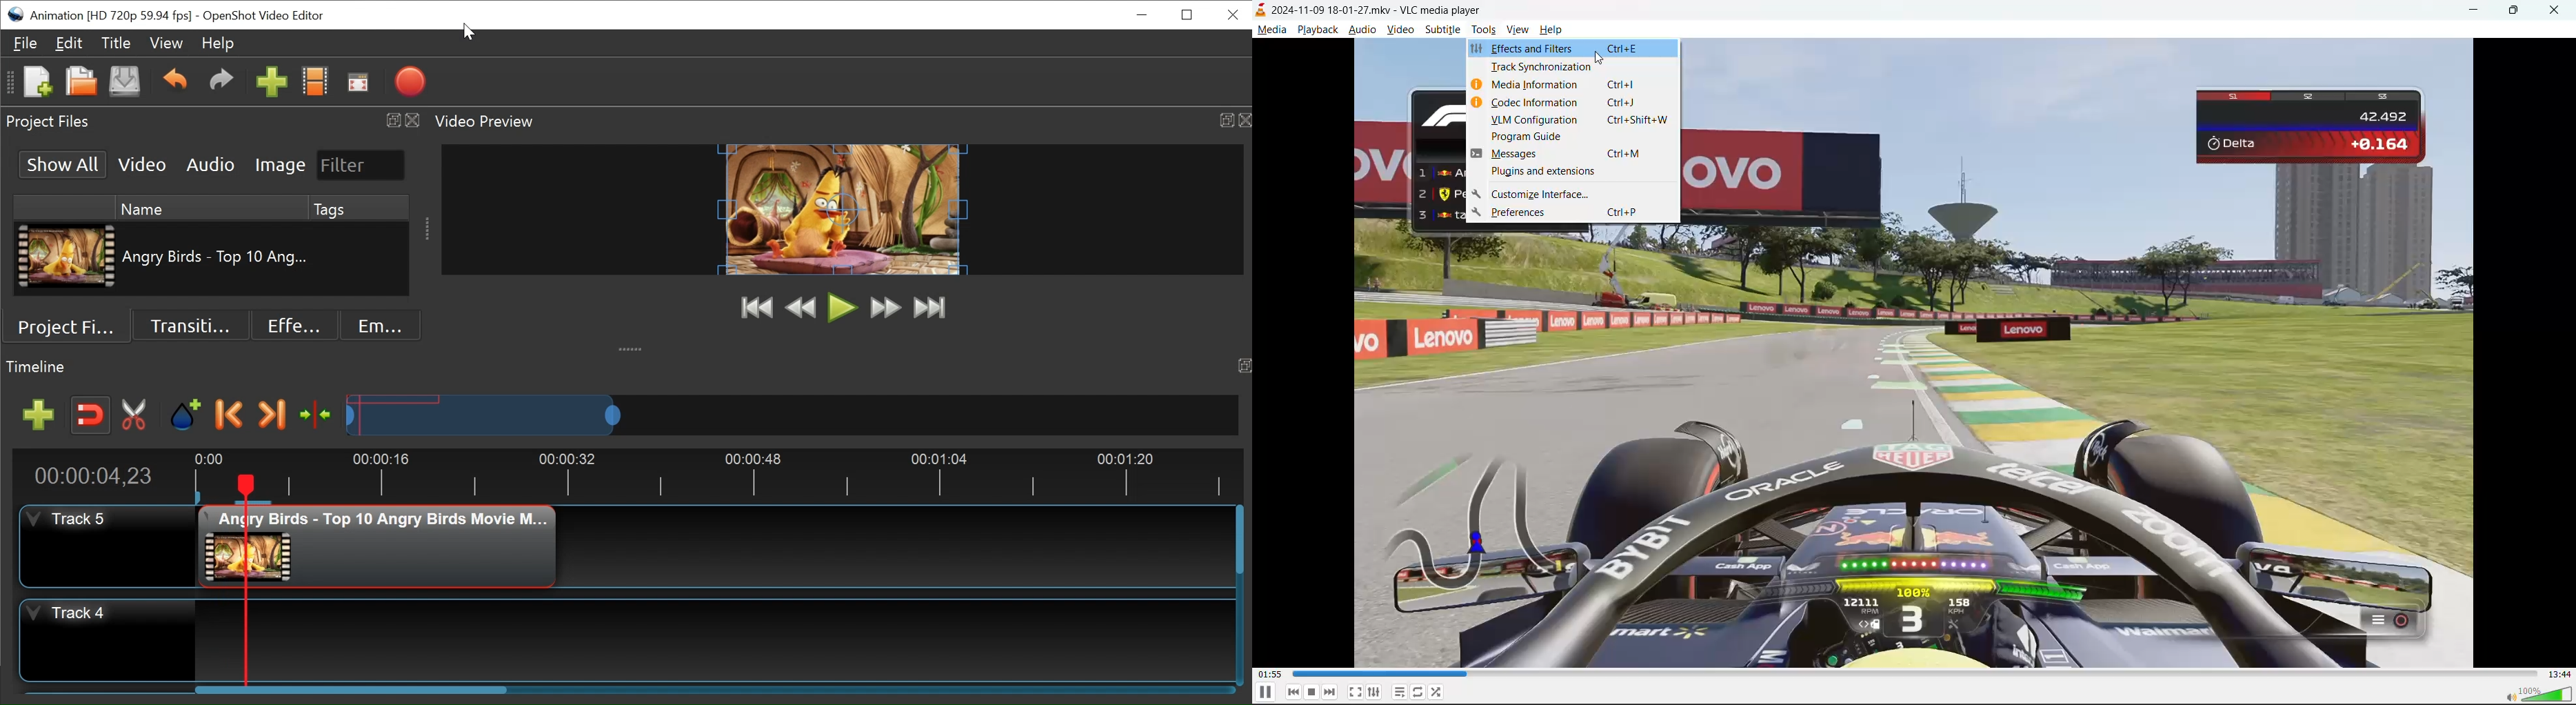 The width and height of the screenshot is (2576, 728). What do you see at coordinates (841, 121) in the screenshot?
I see `Video Preview Panel` at bounding box center [841, 121].